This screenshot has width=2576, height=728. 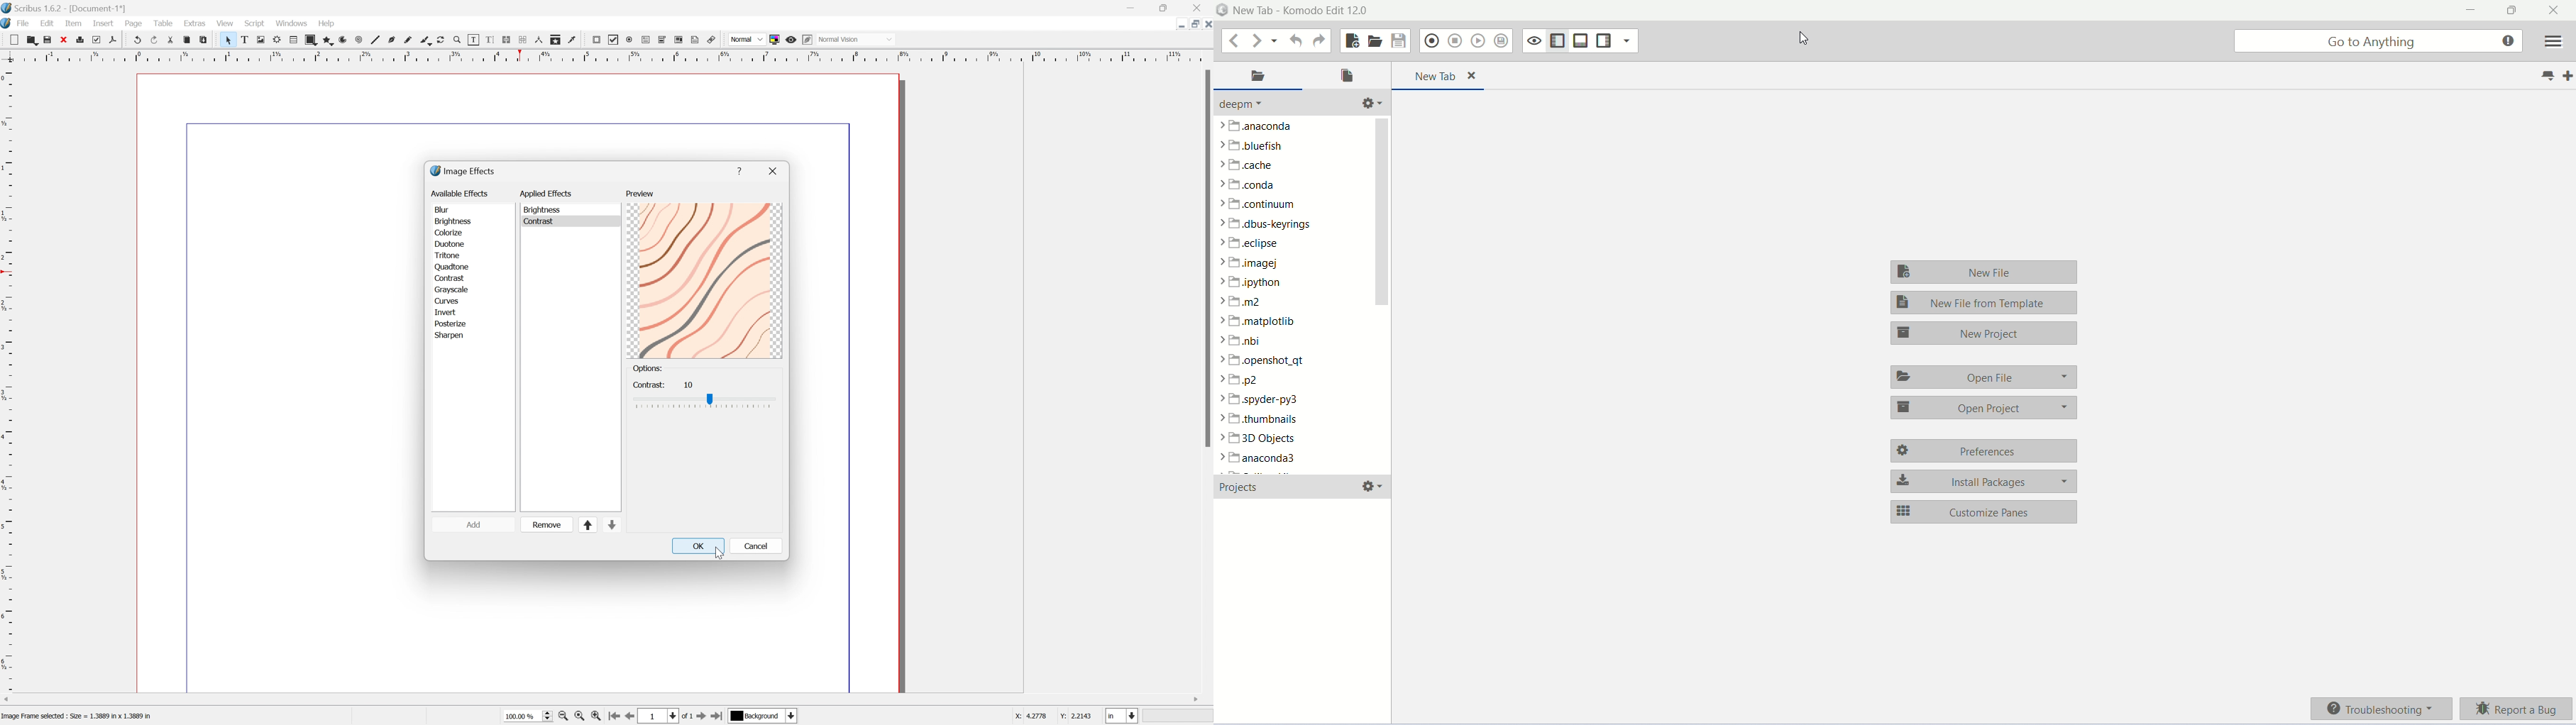 What do you see at coordinates (25, 23) in the screenshot?
I see `File` at bounding box center [25, 23].